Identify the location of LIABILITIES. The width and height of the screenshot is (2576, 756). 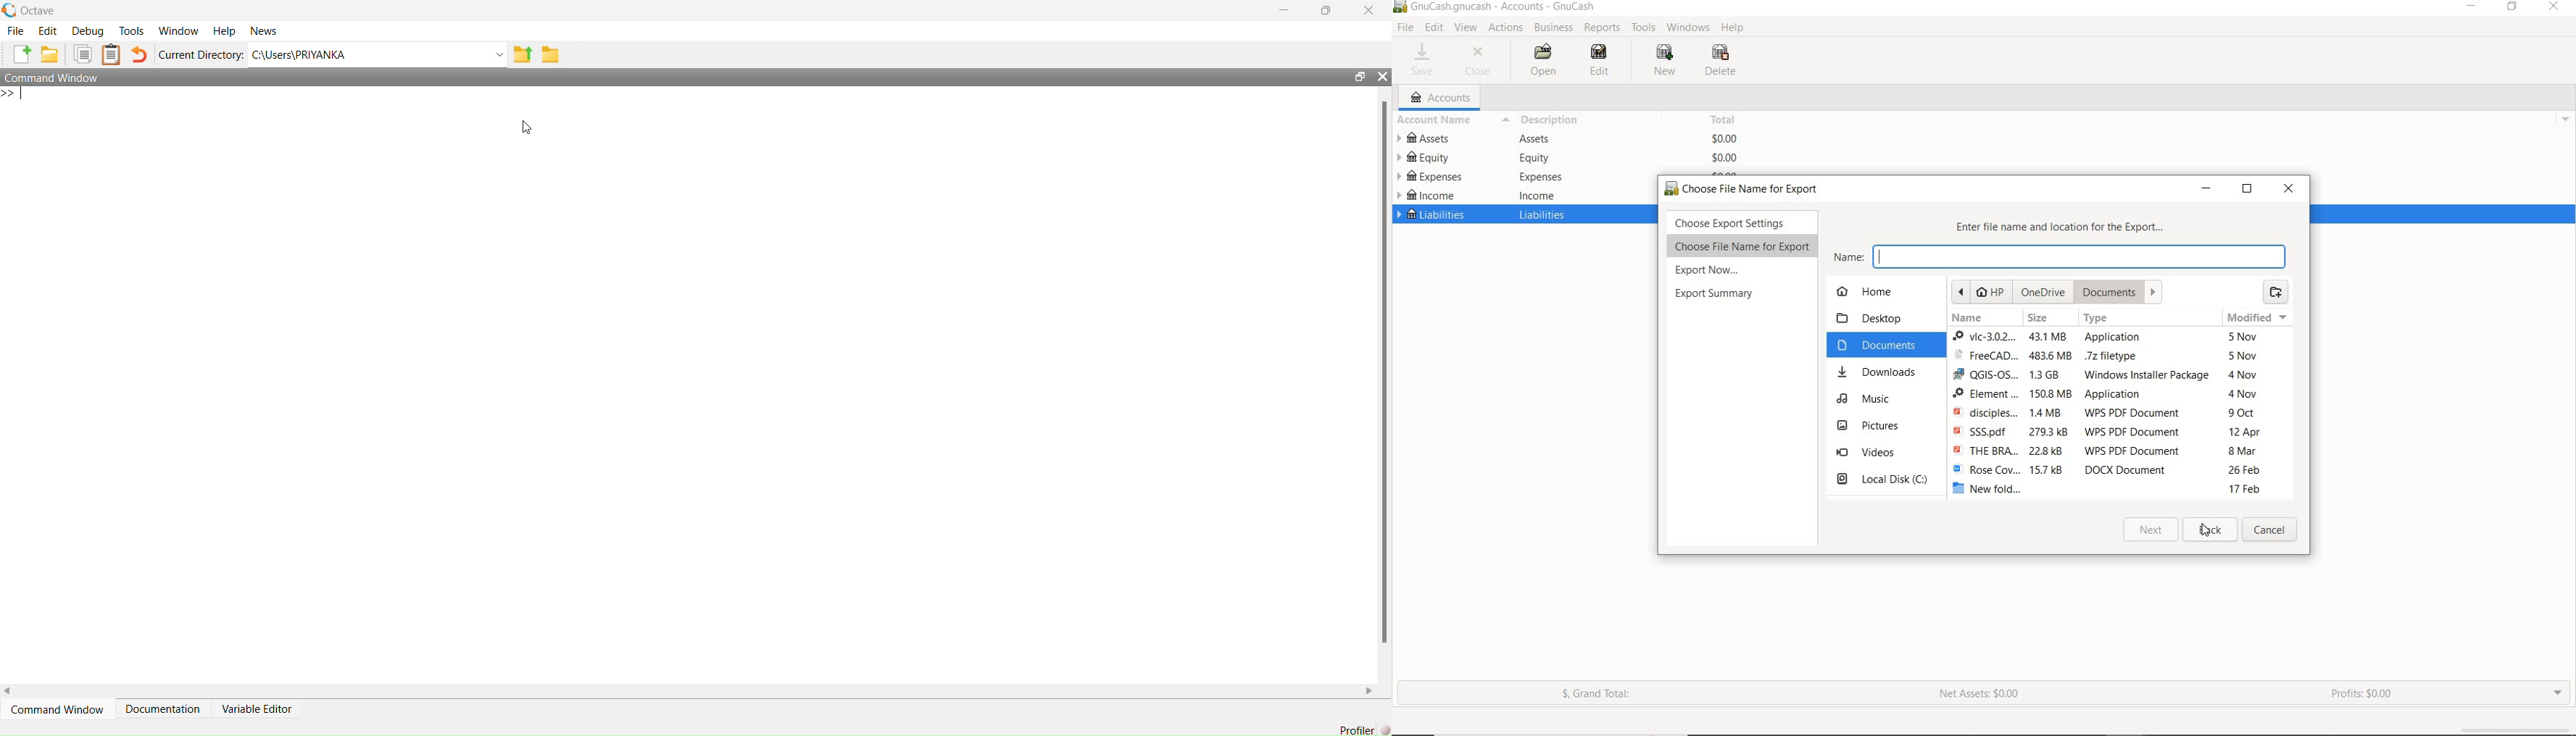
(1430, 216).